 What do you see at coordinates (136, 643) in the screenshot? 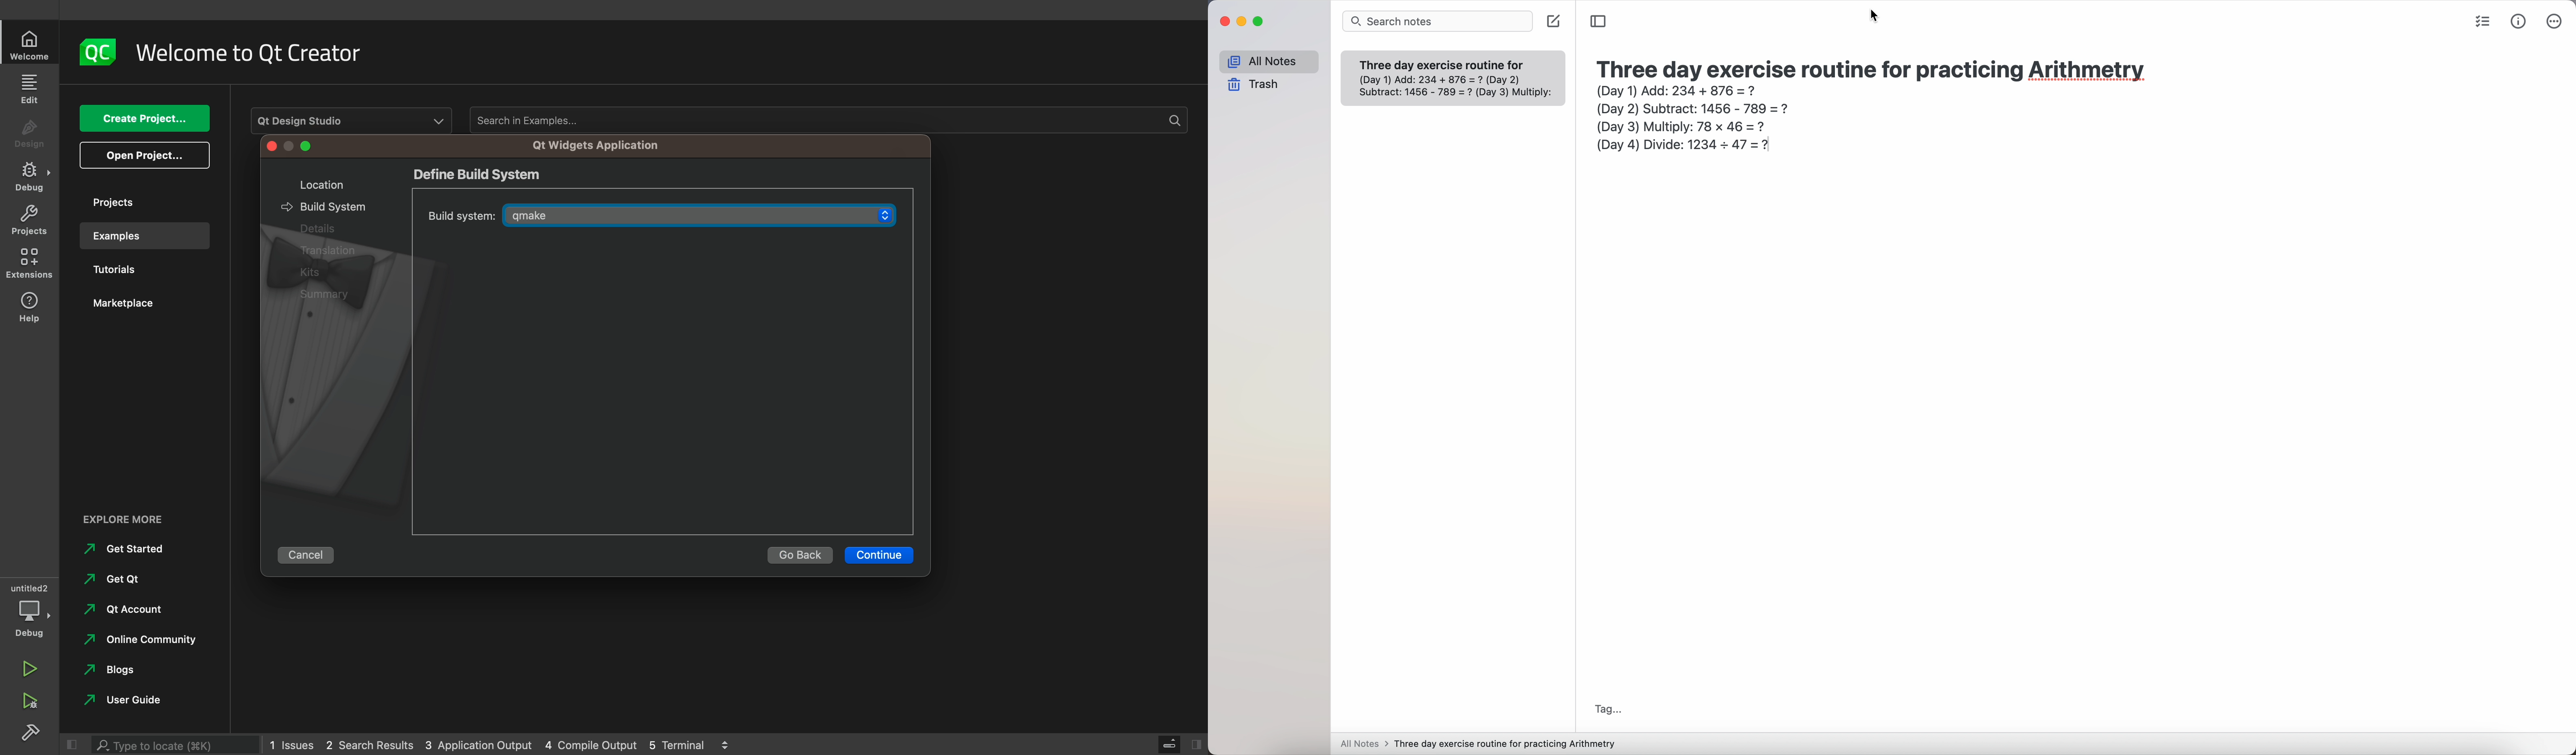
I see `` at bounding box center [136, 643].